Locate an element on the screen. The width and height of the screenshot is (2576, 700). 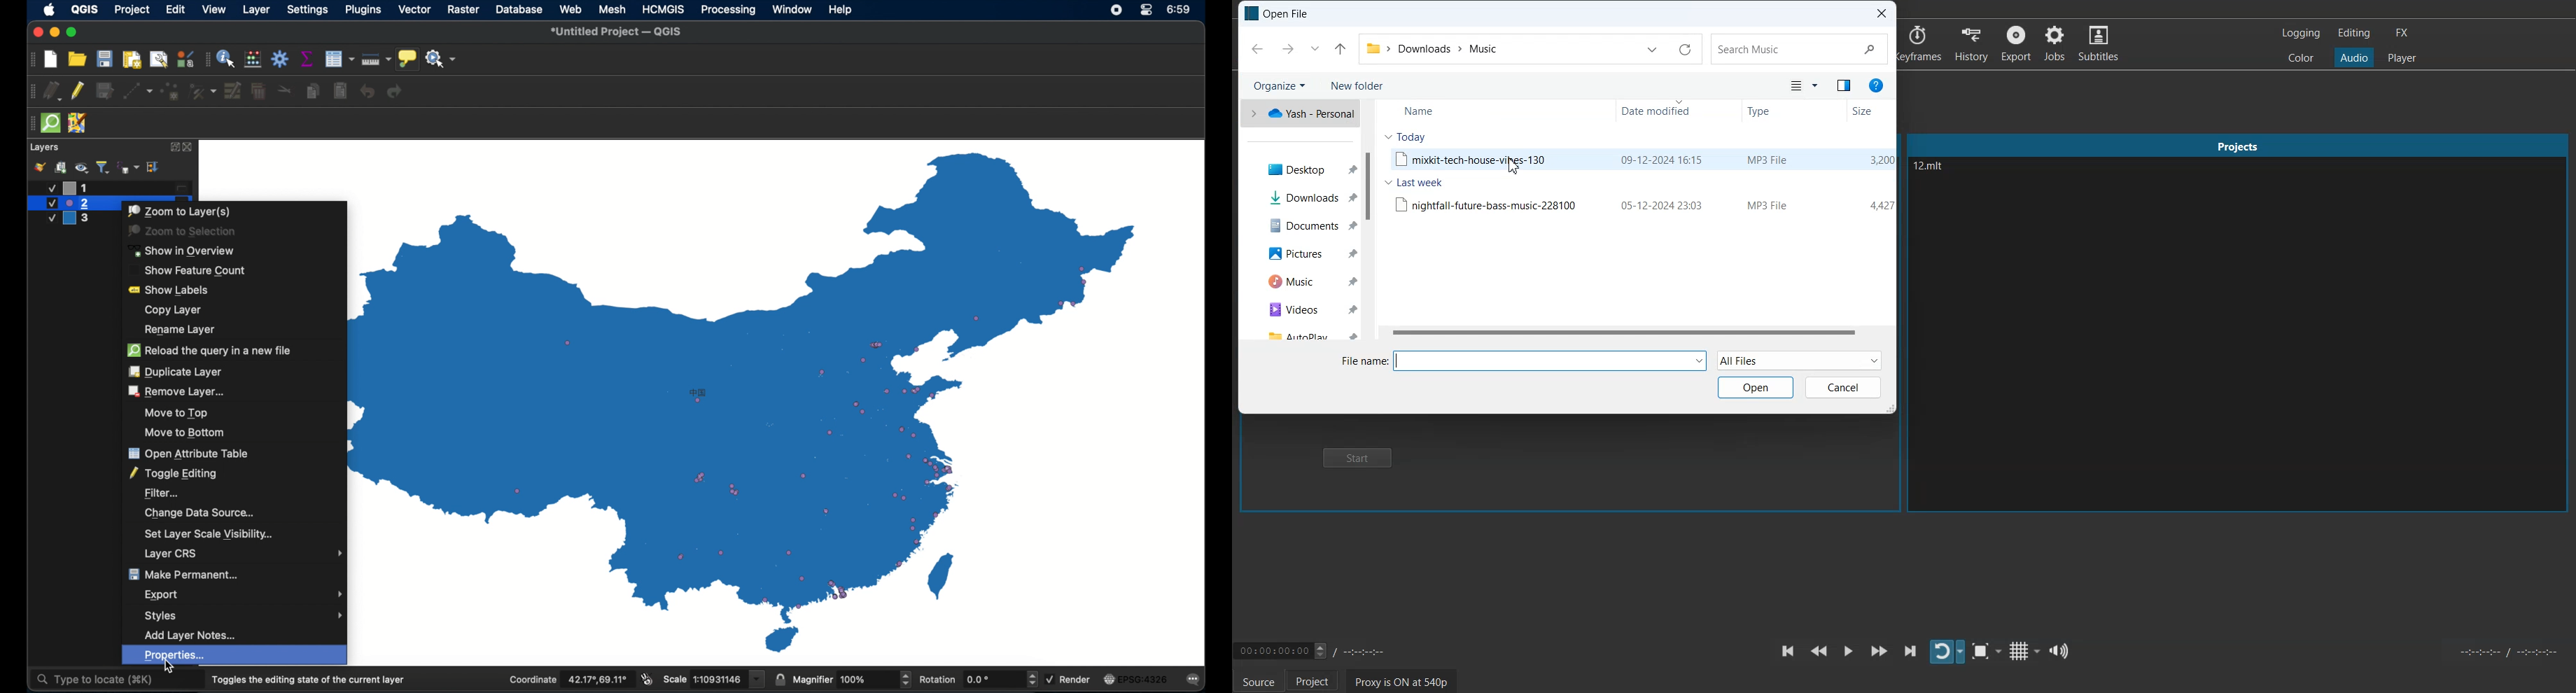
control center is located at coordinates (1147, 10).